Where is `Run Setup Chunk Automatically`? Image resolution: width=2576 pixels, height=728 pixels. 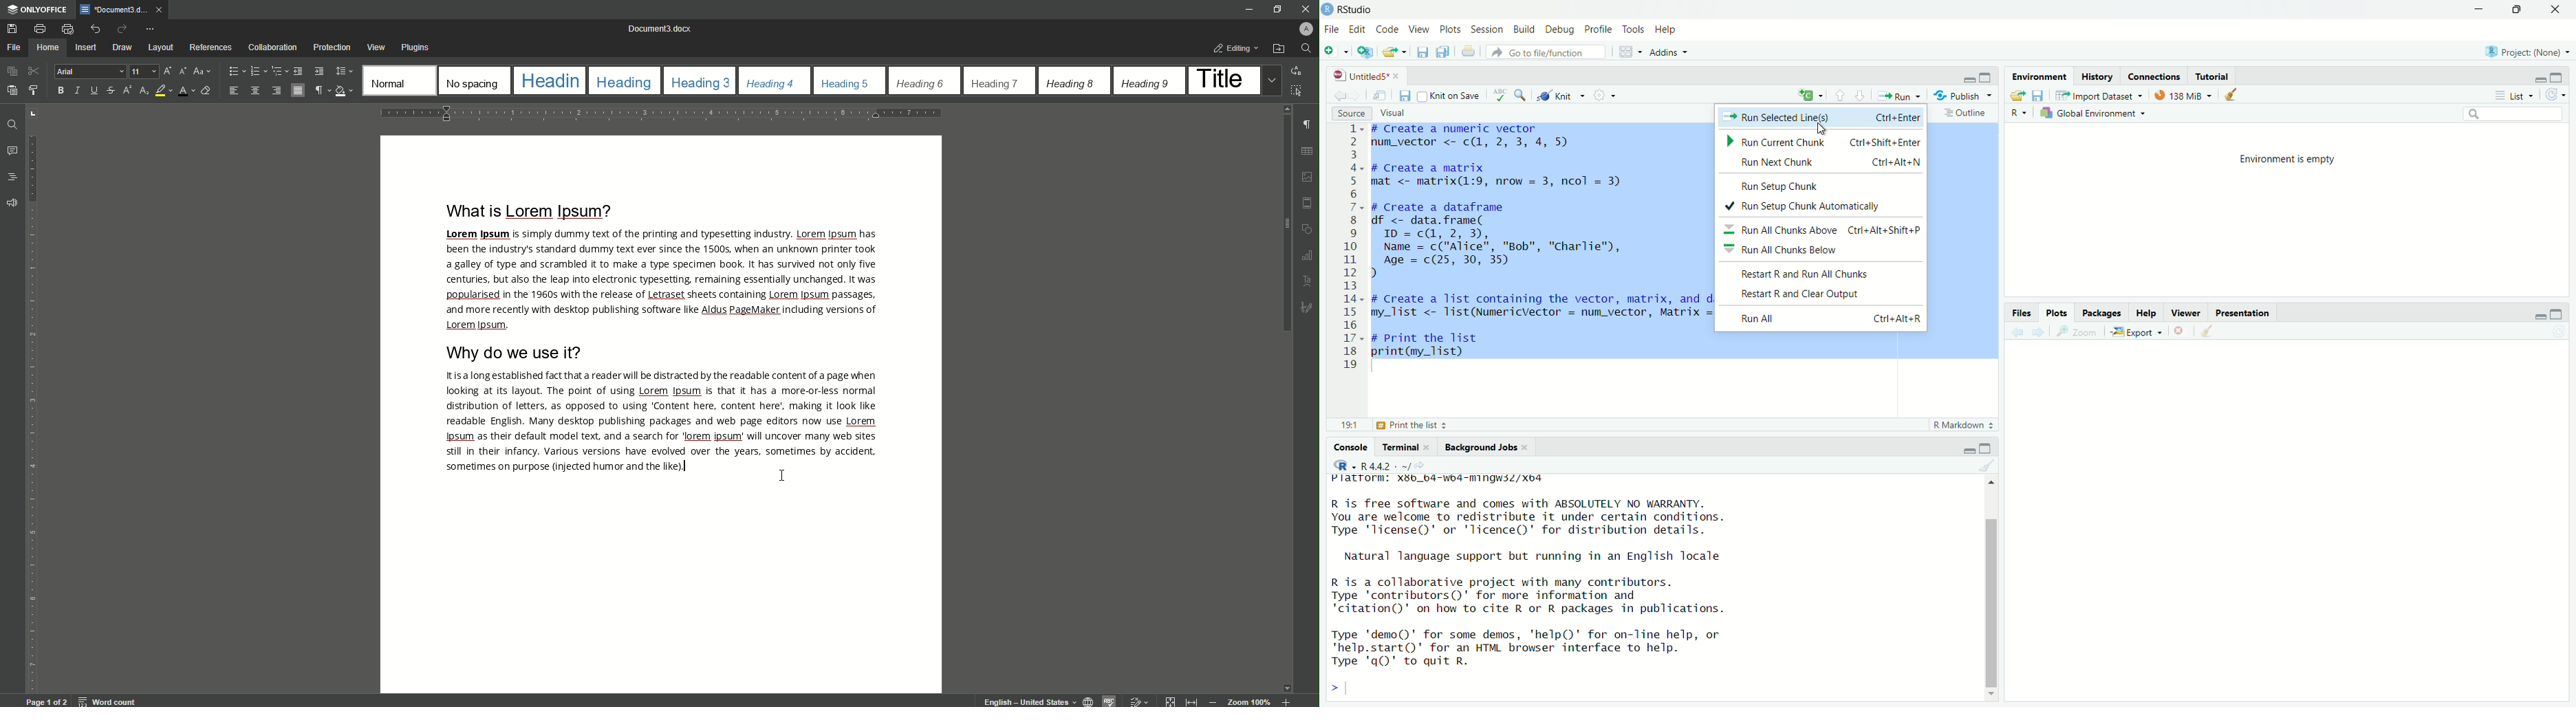
Run Setup Chunk Automatically is located at coordinates (1810, 206).